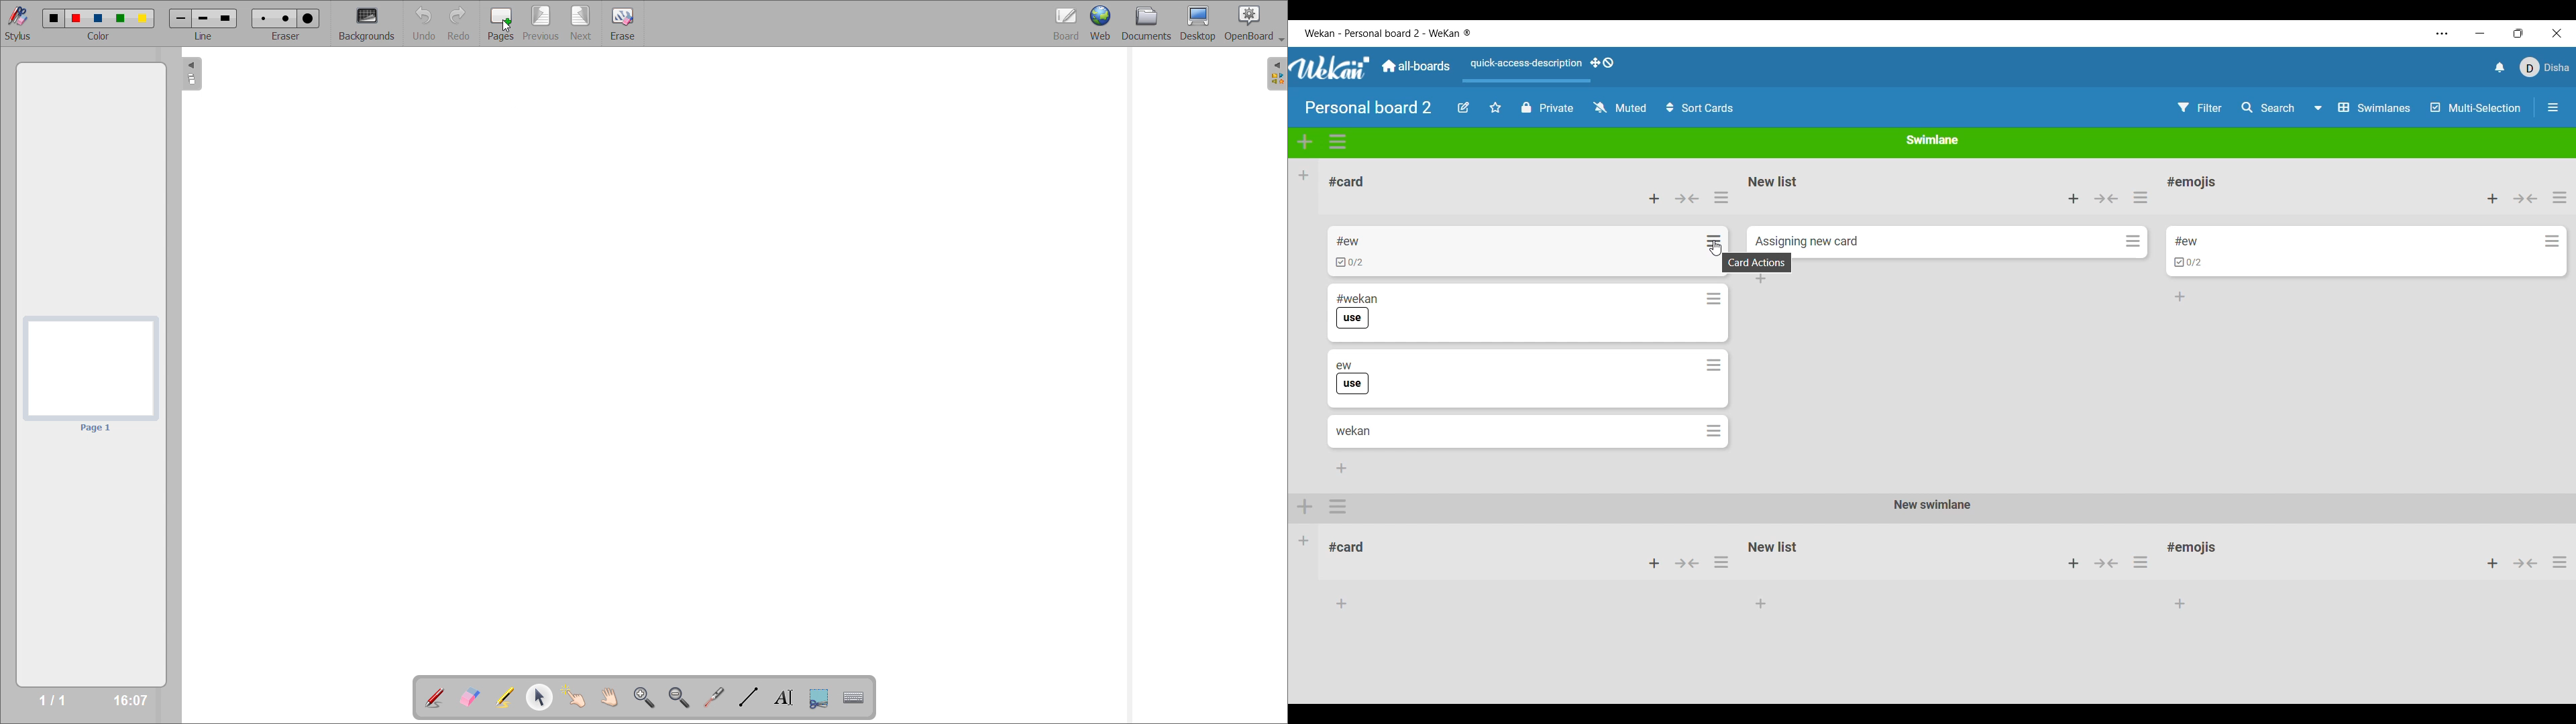  Describe the element at coordinates (2106, 198) in the screenshot. I see `Collapse` at that location.